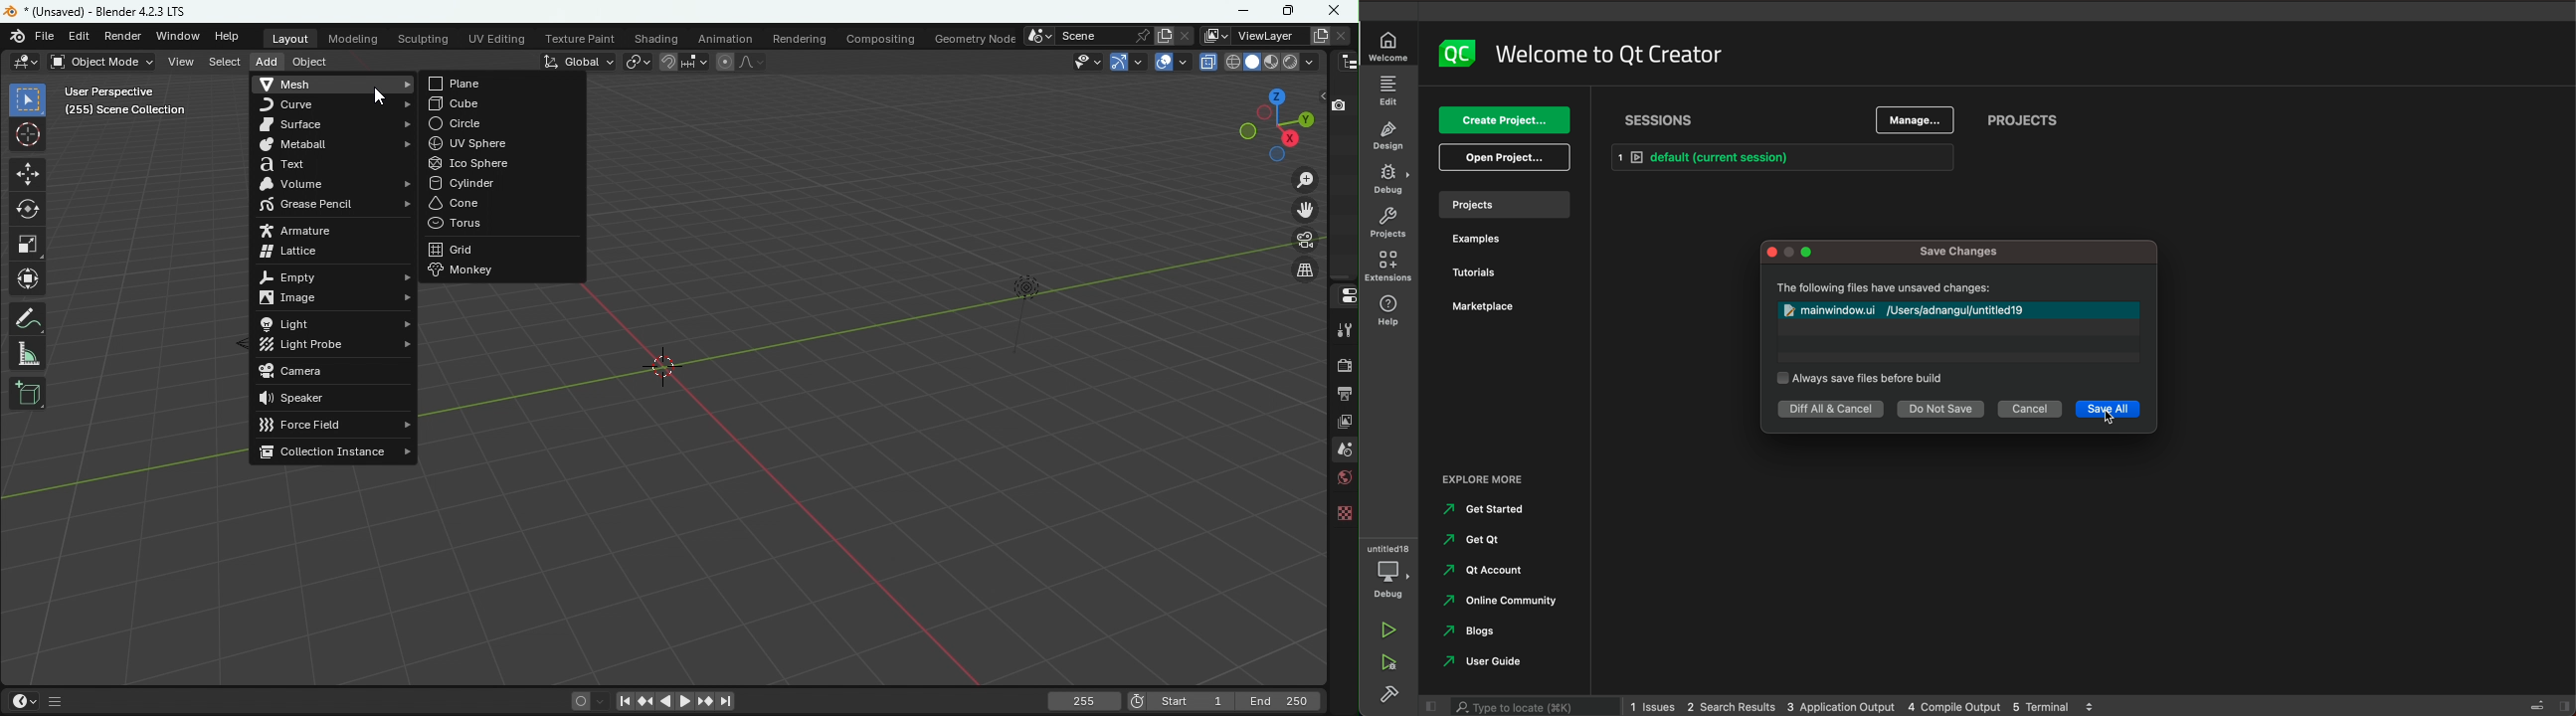  What do you see at coordinates (1886, 288) in the screenshot?
I see `The following files have unsaved changes:` at bounding box center [1886, 288].